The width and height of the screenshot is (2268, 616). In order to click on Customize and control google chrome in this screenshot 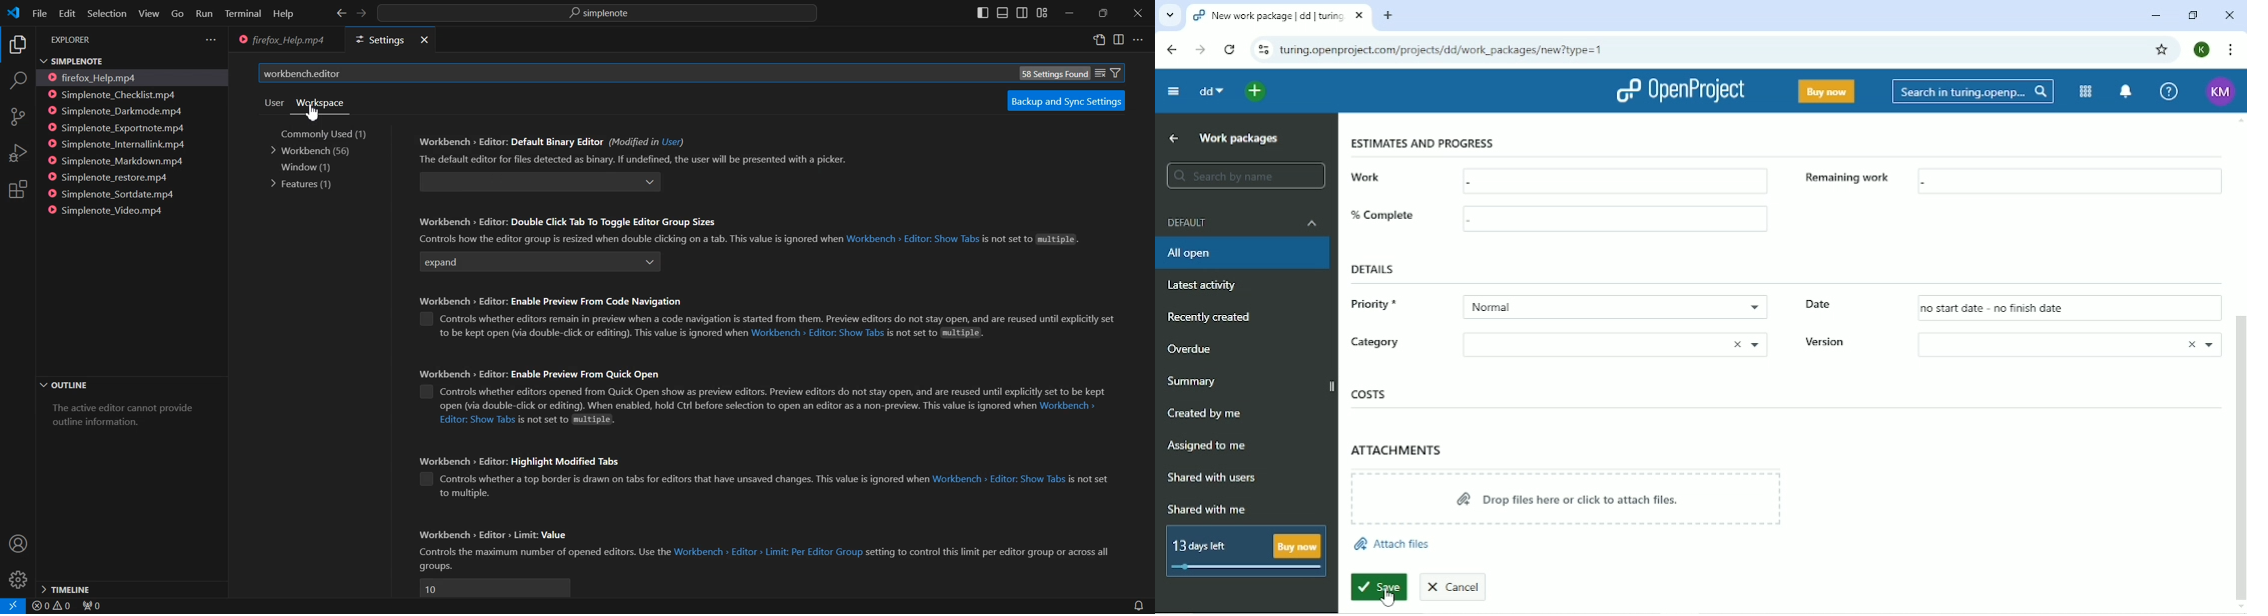, I will do `click(2234, 50)`.